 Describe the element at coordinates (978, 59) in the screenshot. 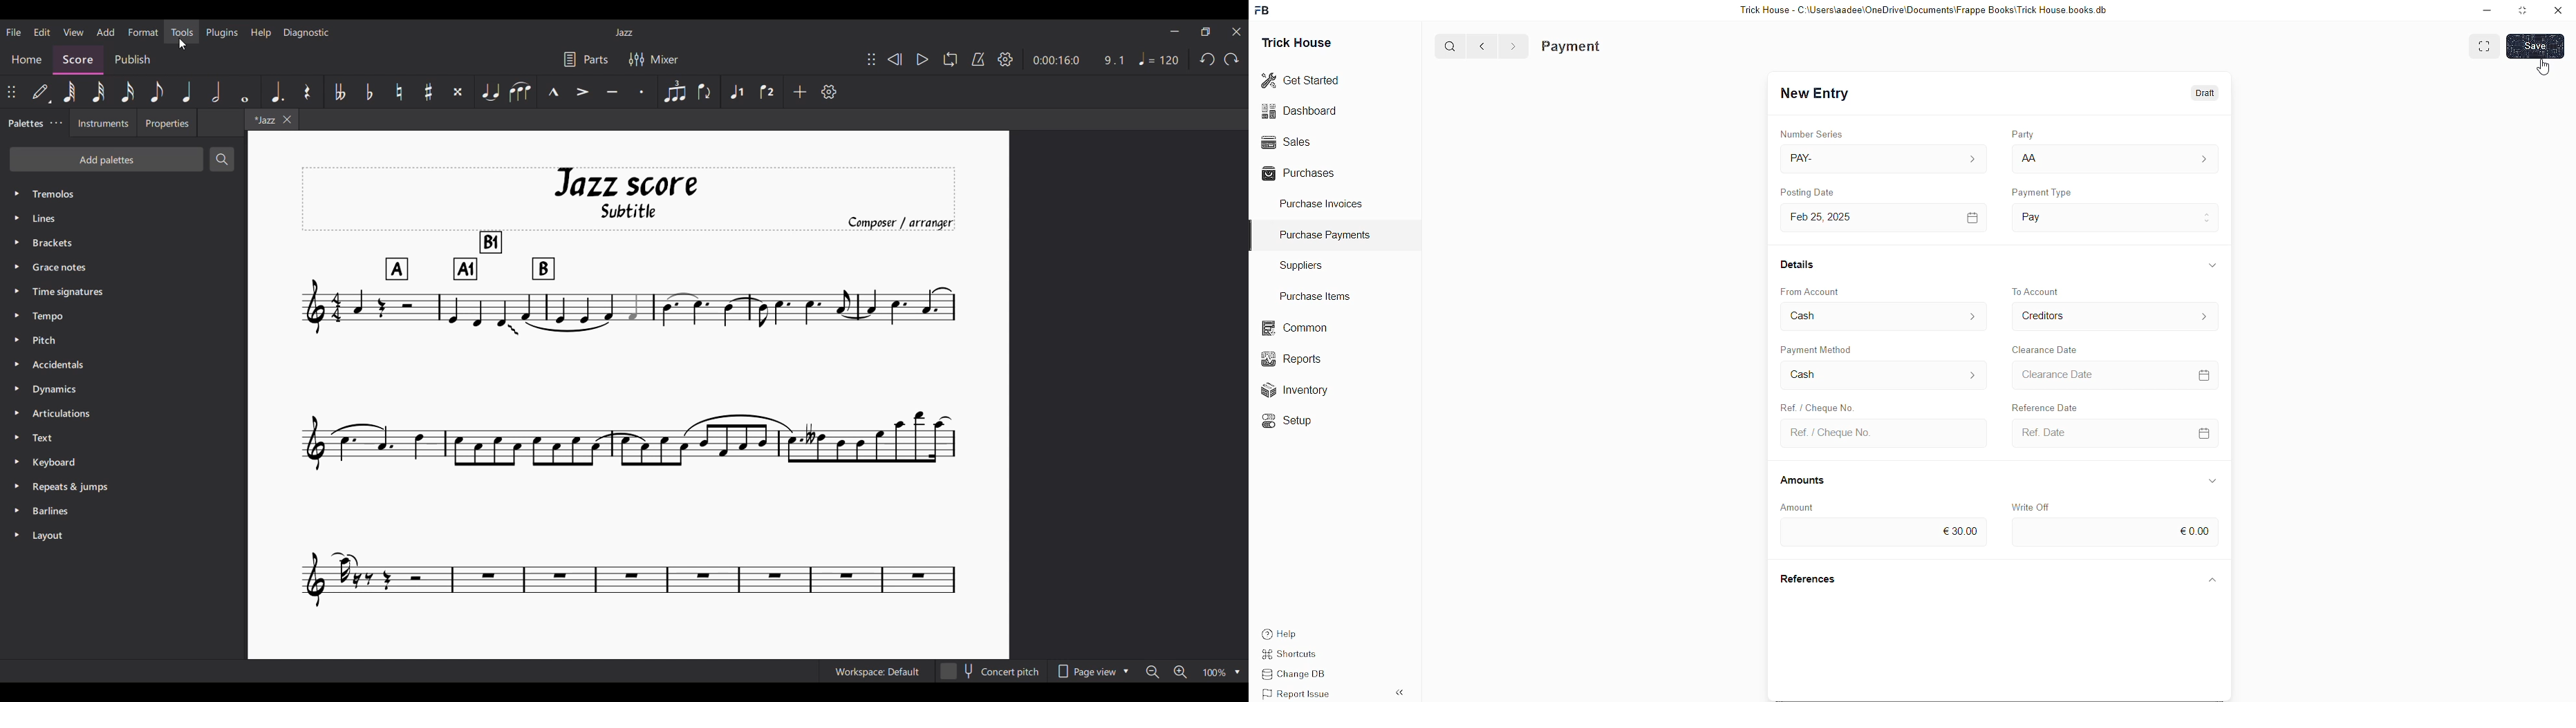

I see `Metronome` at that location.